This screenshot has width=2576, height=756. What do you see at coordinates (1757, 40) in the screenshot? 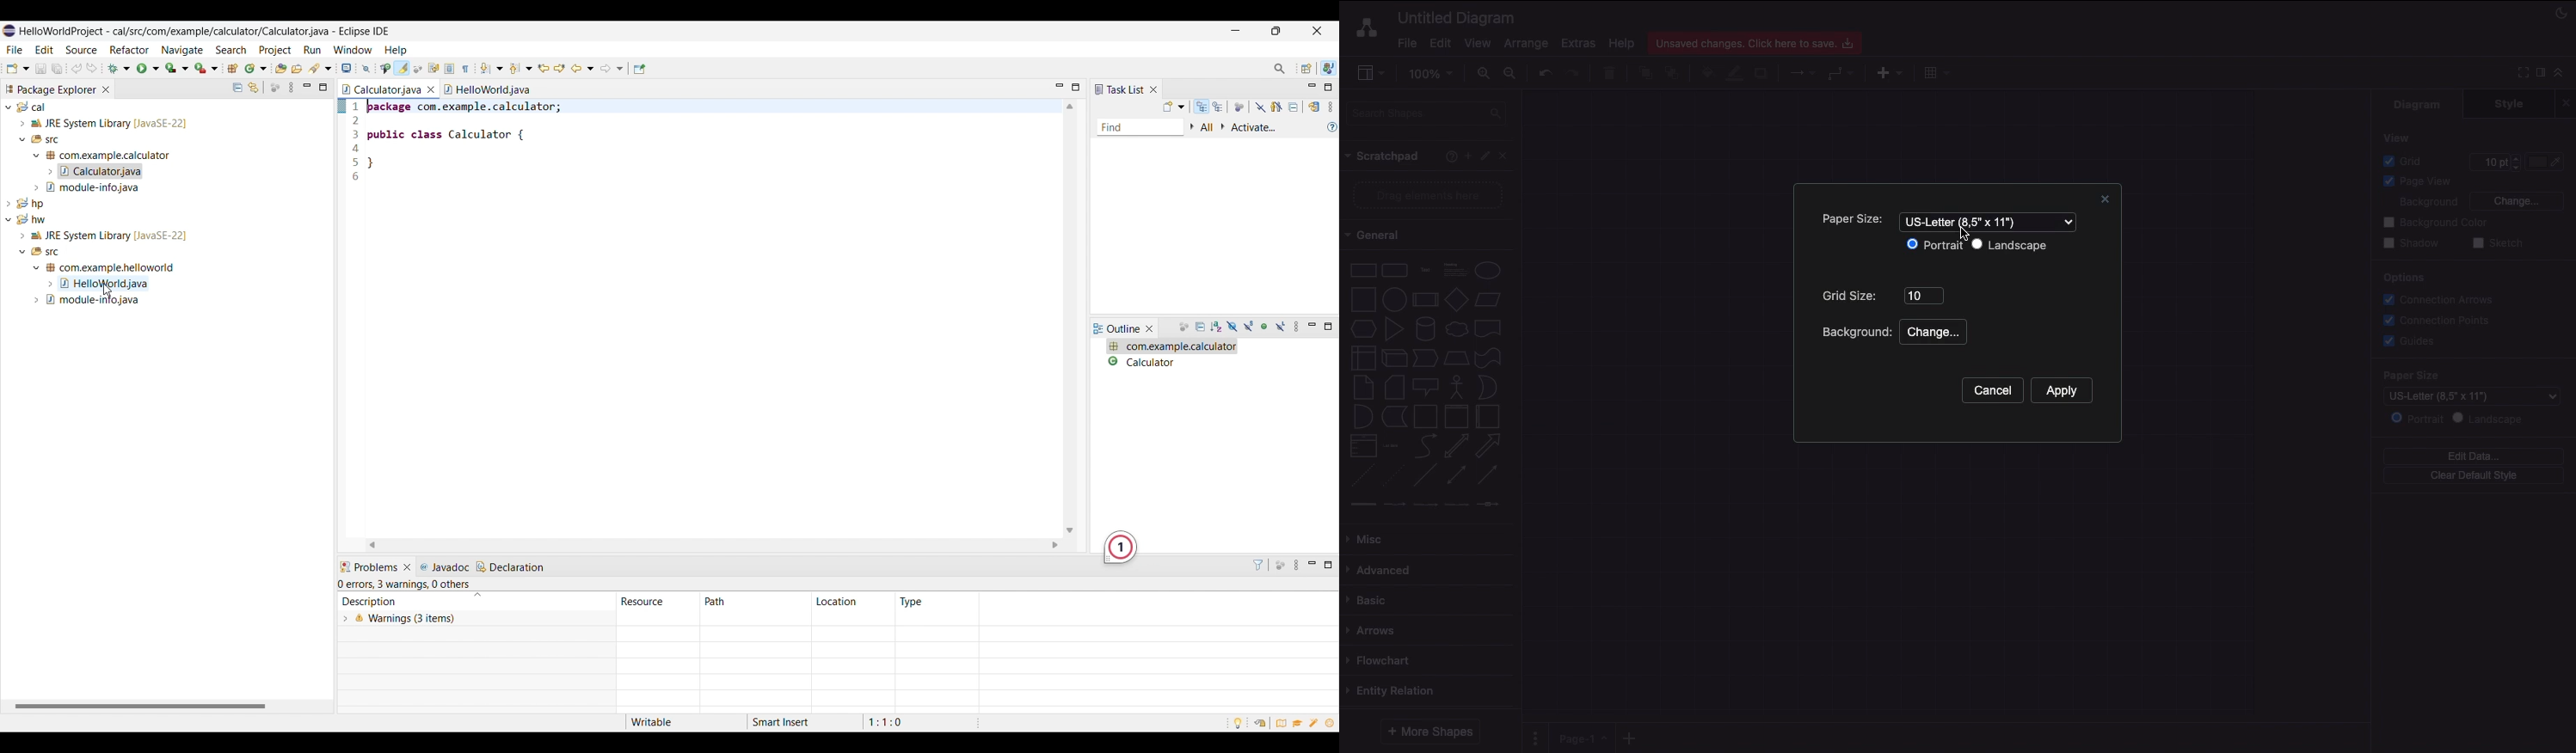
I see `Unsaved changes` at bounding box center [1757, 40].